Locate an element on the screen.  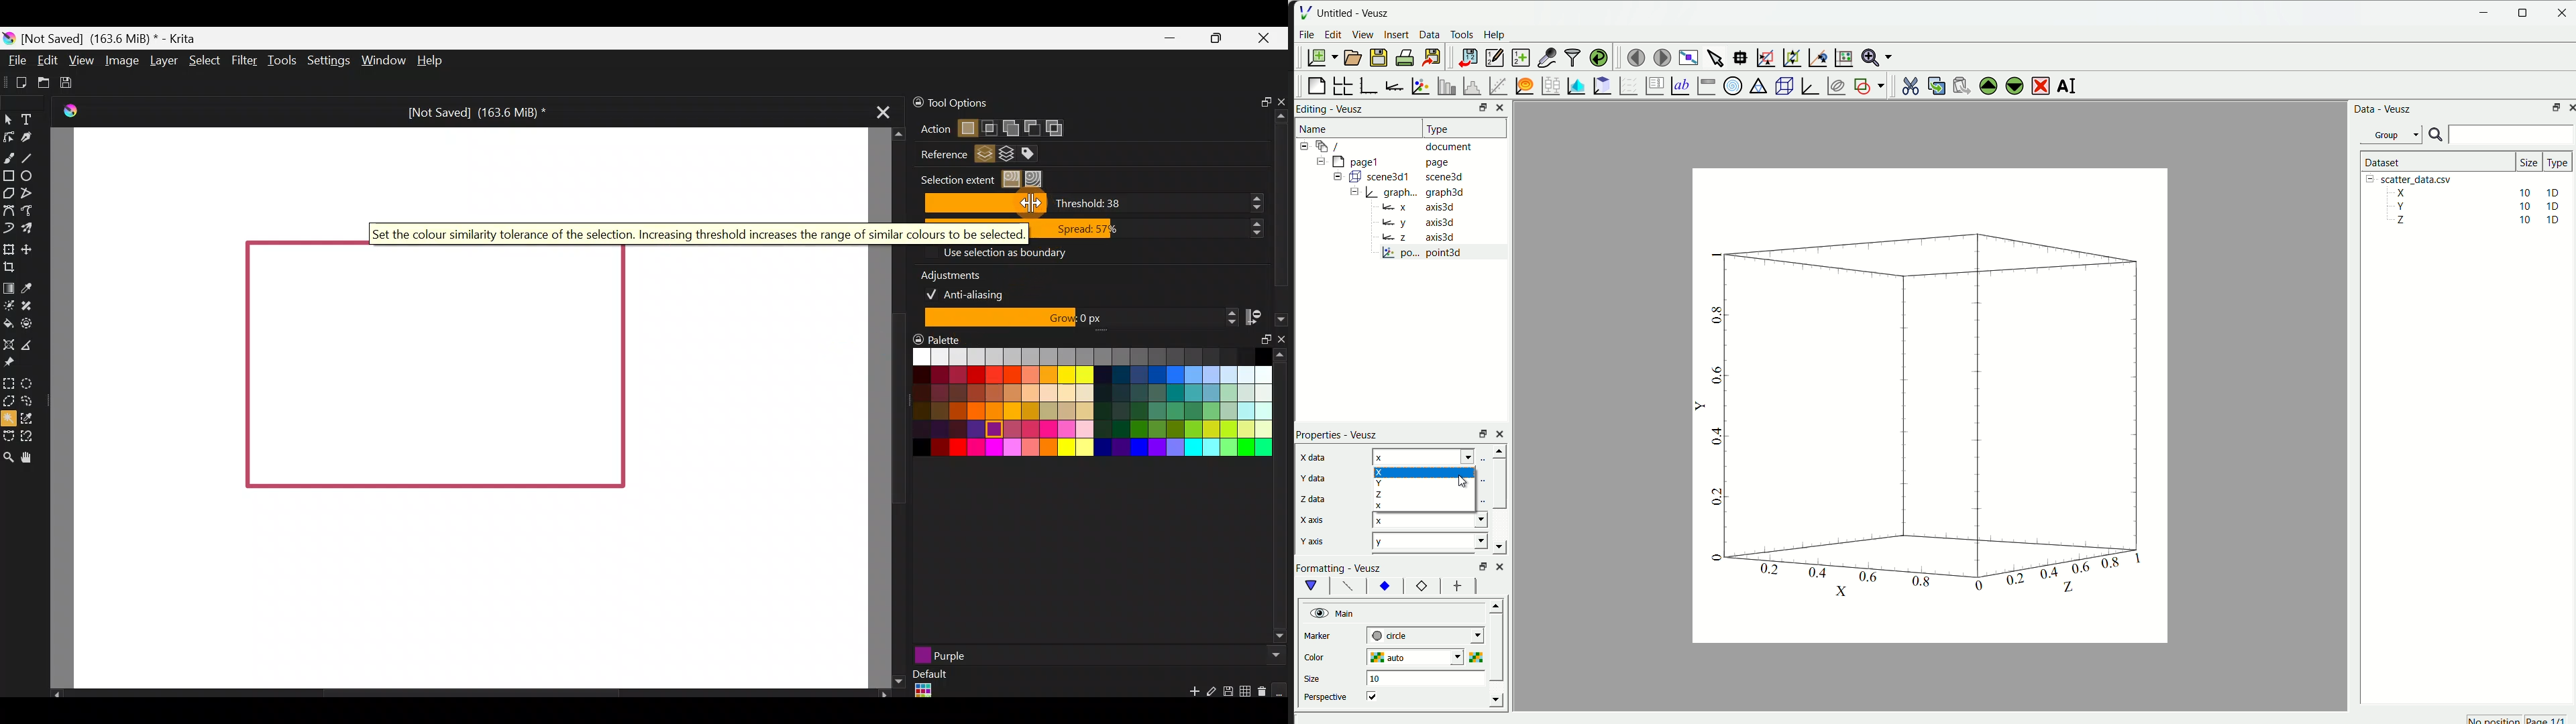
y axis3d is located at coordinates (1417, 221).